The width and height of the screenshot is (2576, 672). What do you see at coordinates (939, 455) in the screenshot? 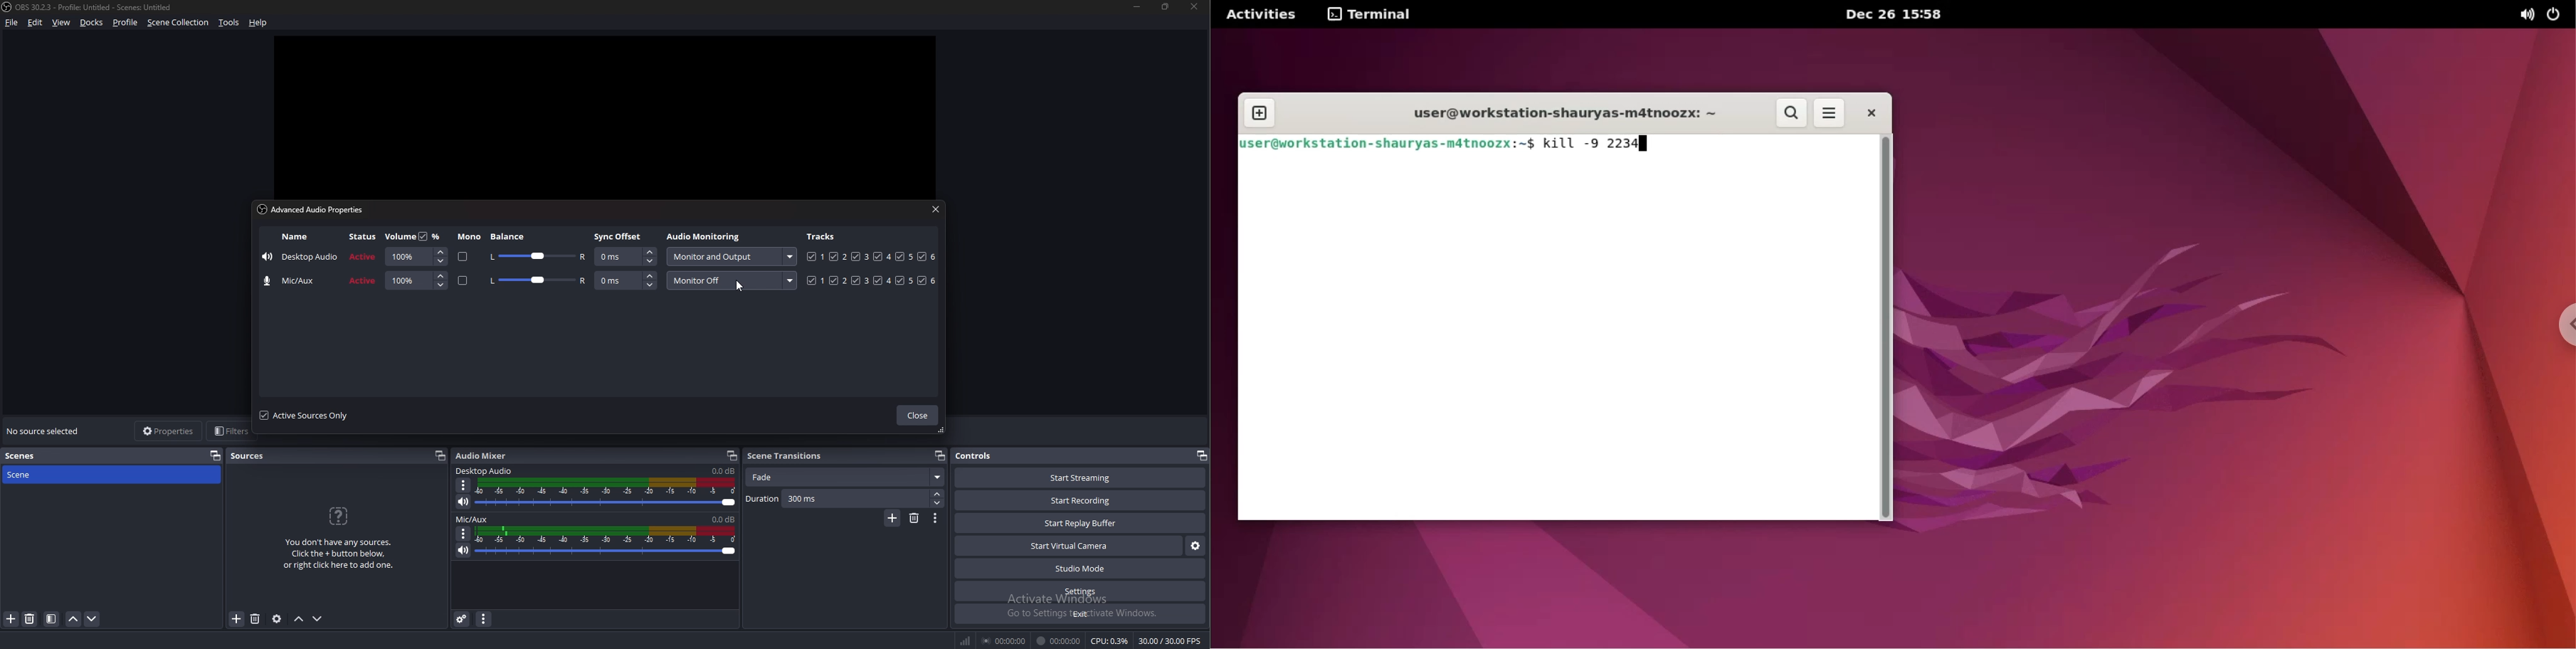
I see `popout` at bounding box center [939, 455].